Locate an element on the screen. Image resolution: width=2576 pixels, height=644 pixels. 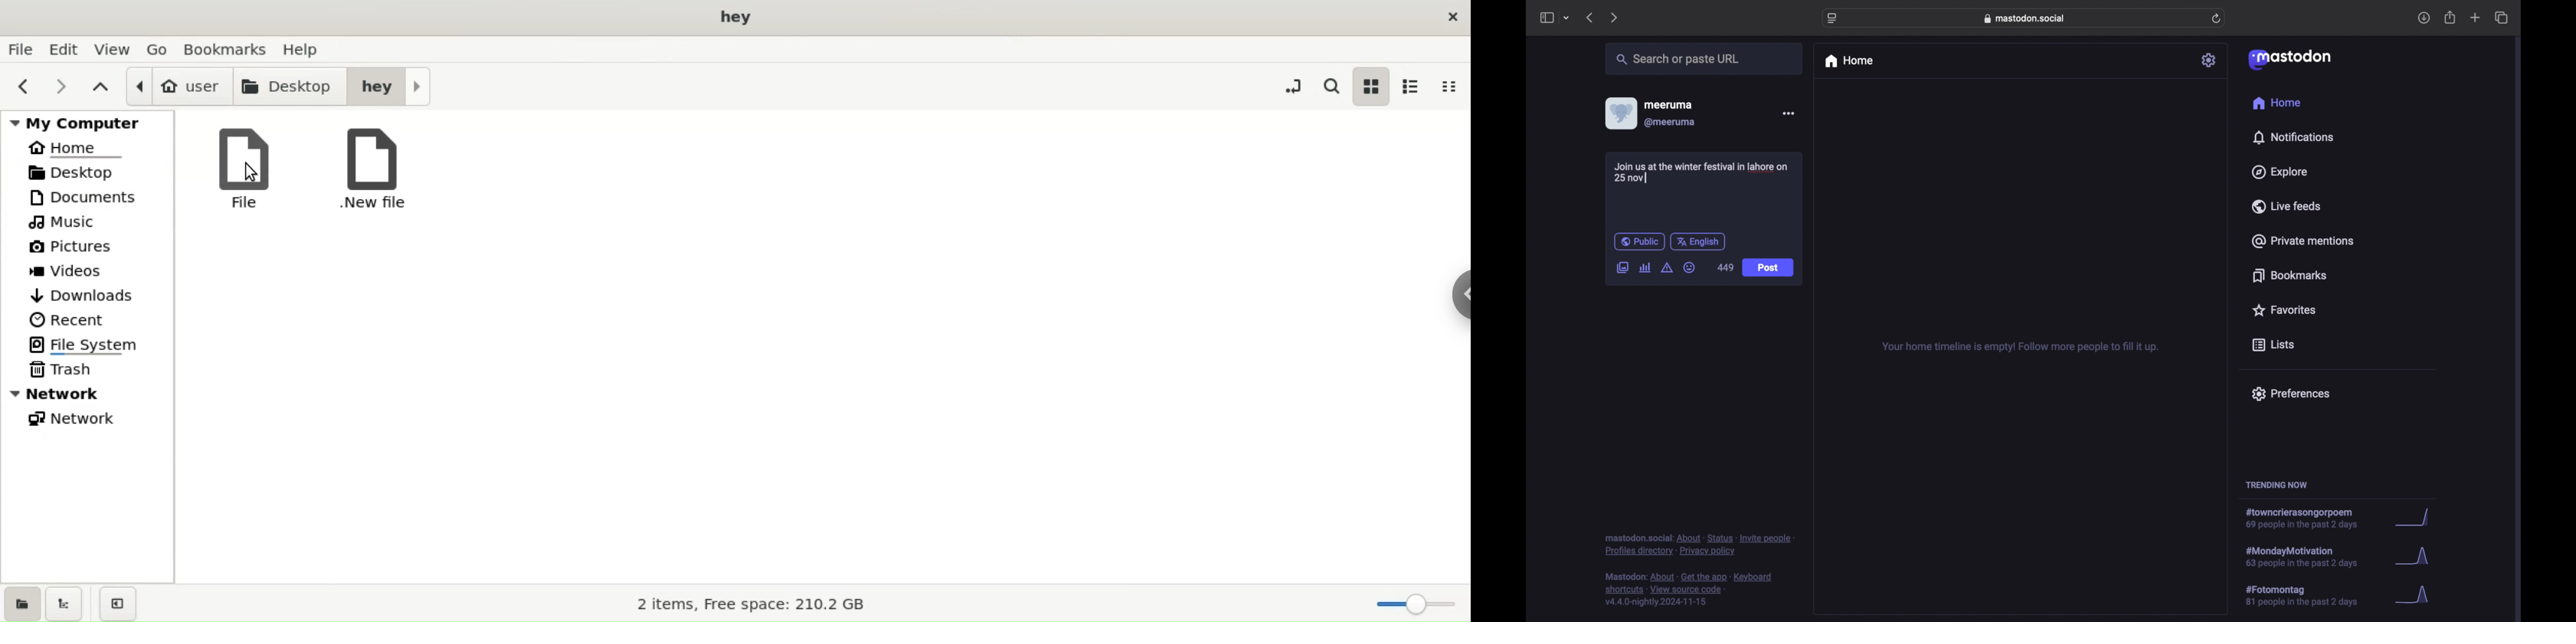
download is located at coordinates (2424, 18).